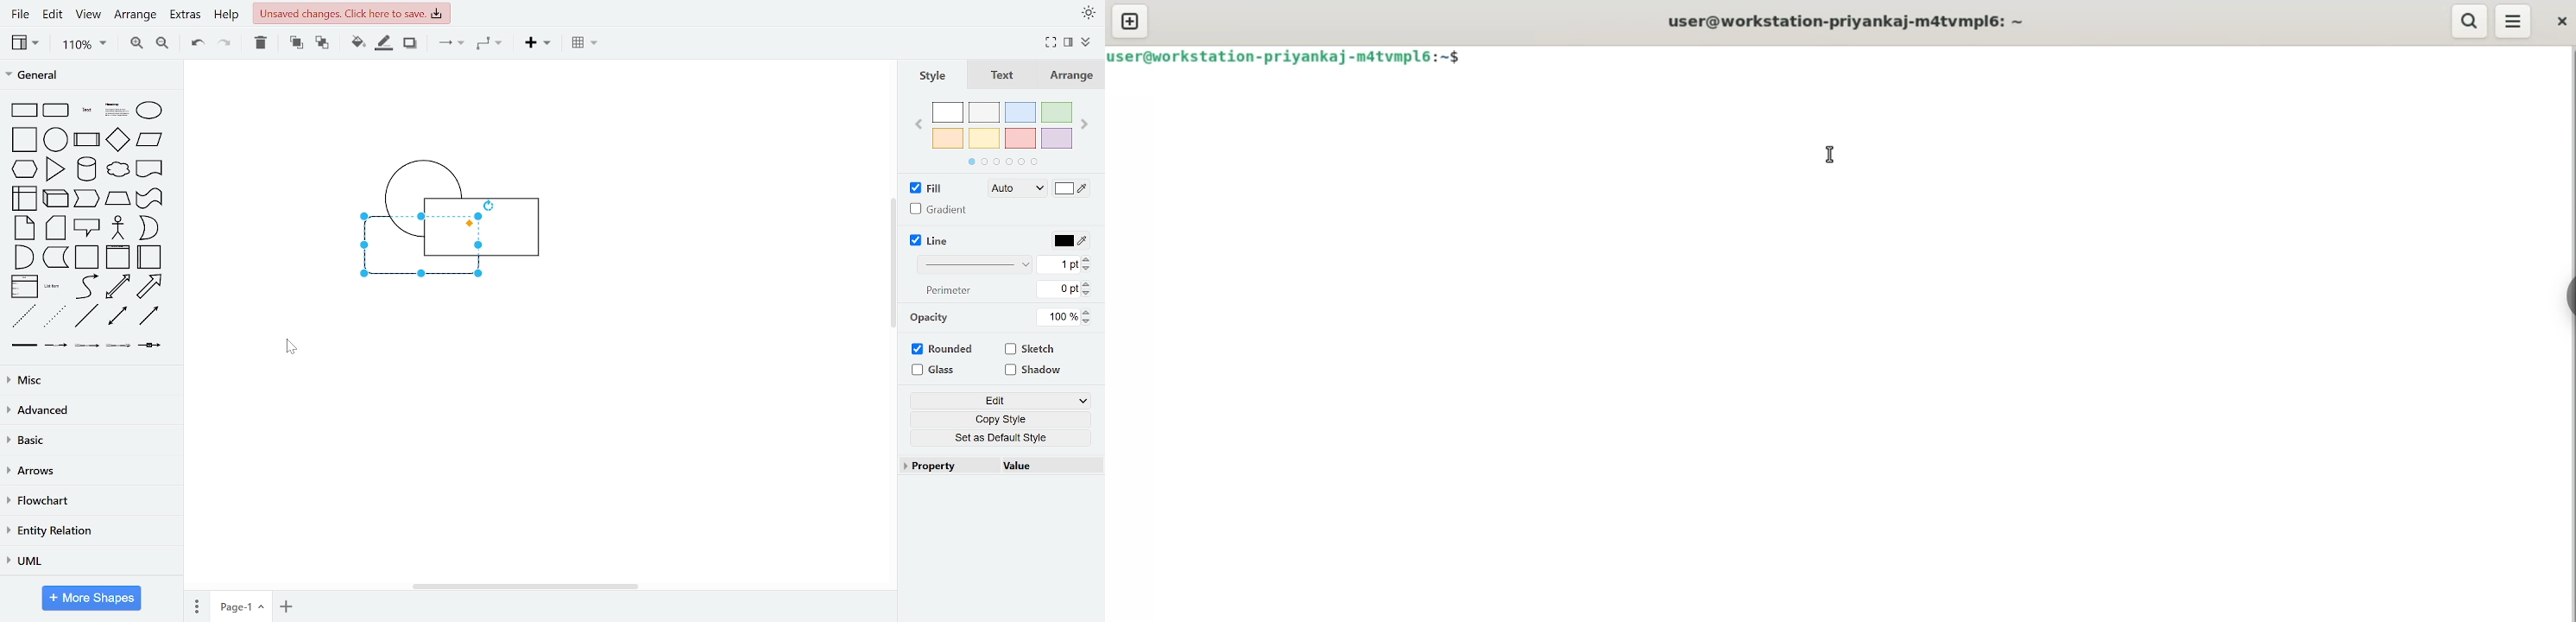 This screenshot has height=644, width=2576. Describe the element at coordinates (150, 170) in the screenshot. I see `document` at that location.